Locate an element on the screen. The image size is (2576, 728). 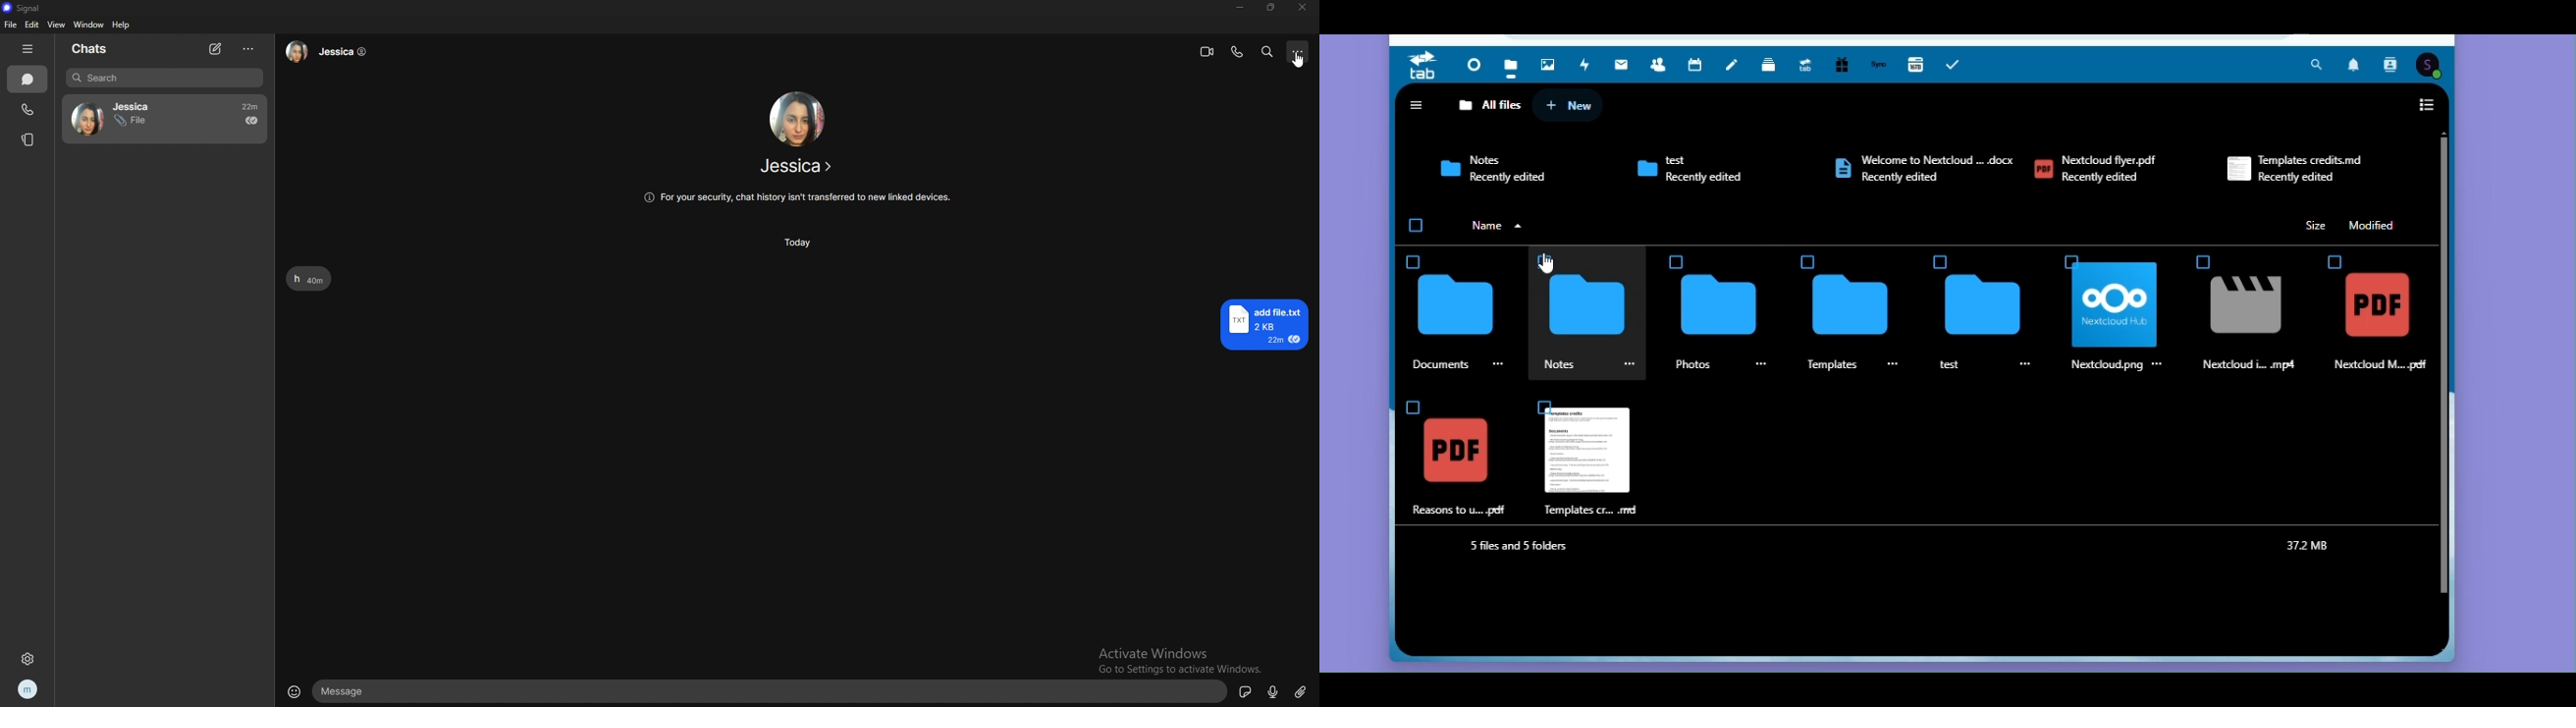
Icon is located at coordinates (1588, 451).